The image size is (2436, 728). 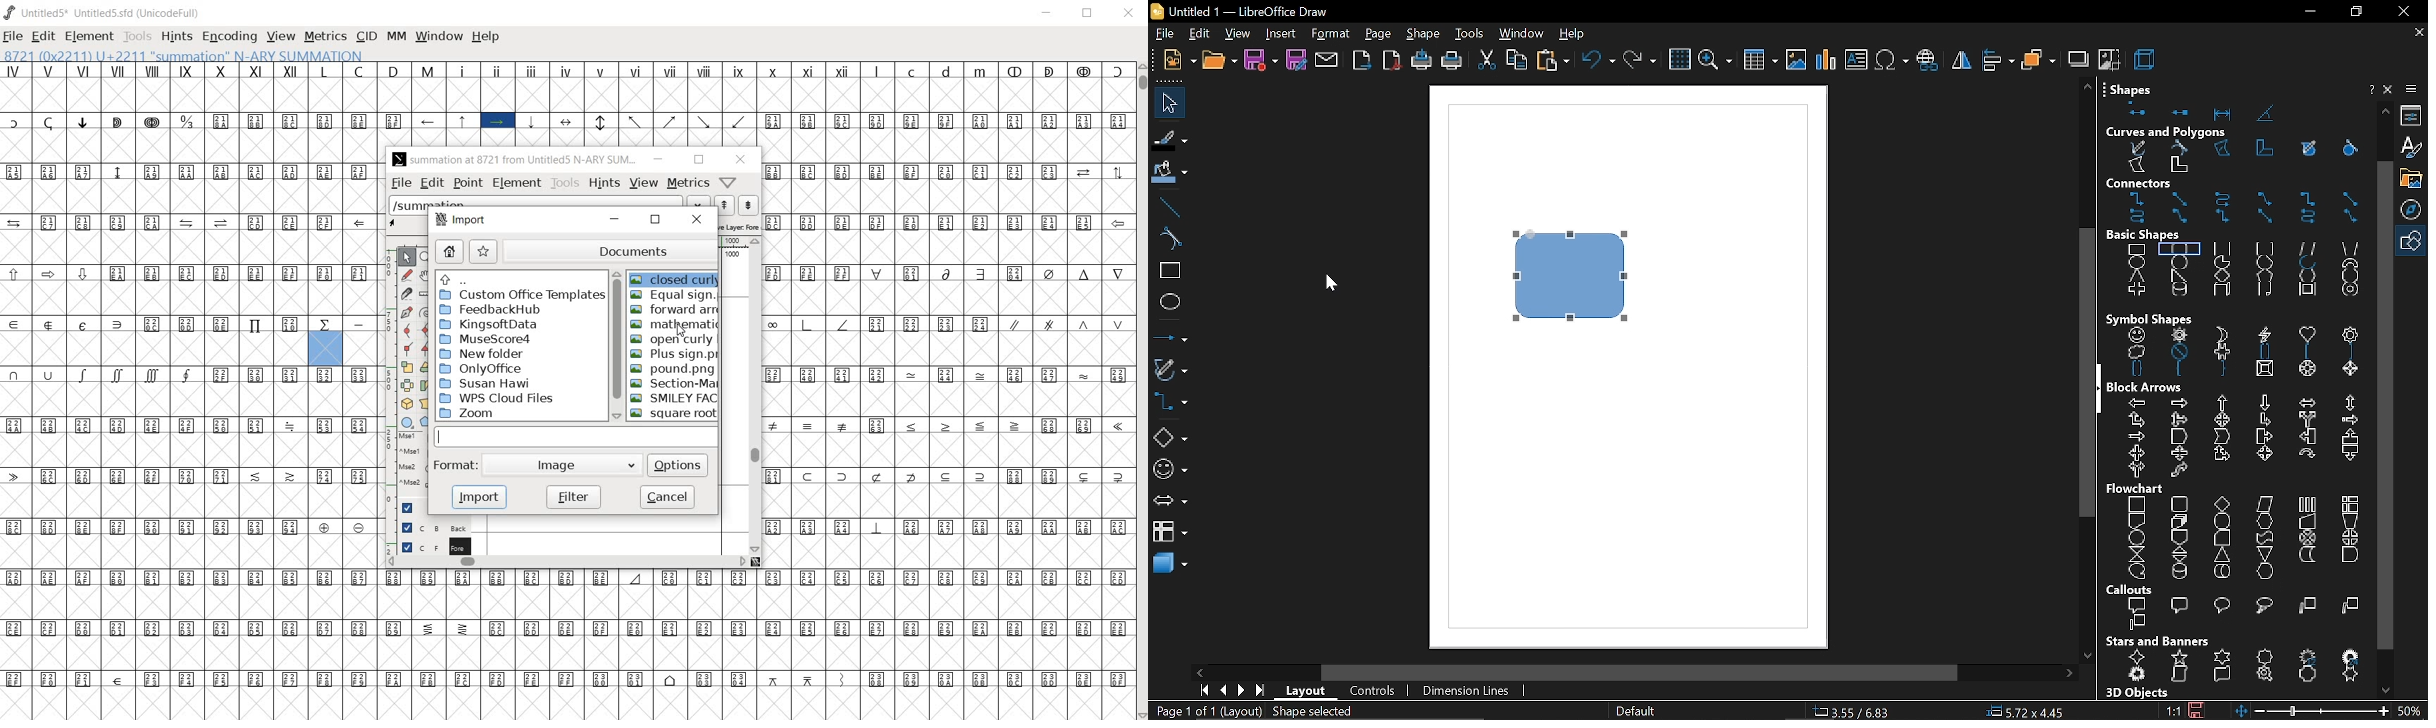 What do you see at coordinates (2413, 242) in the screenshot?
I see `basic shapes` at bounding box center [2413, 242].